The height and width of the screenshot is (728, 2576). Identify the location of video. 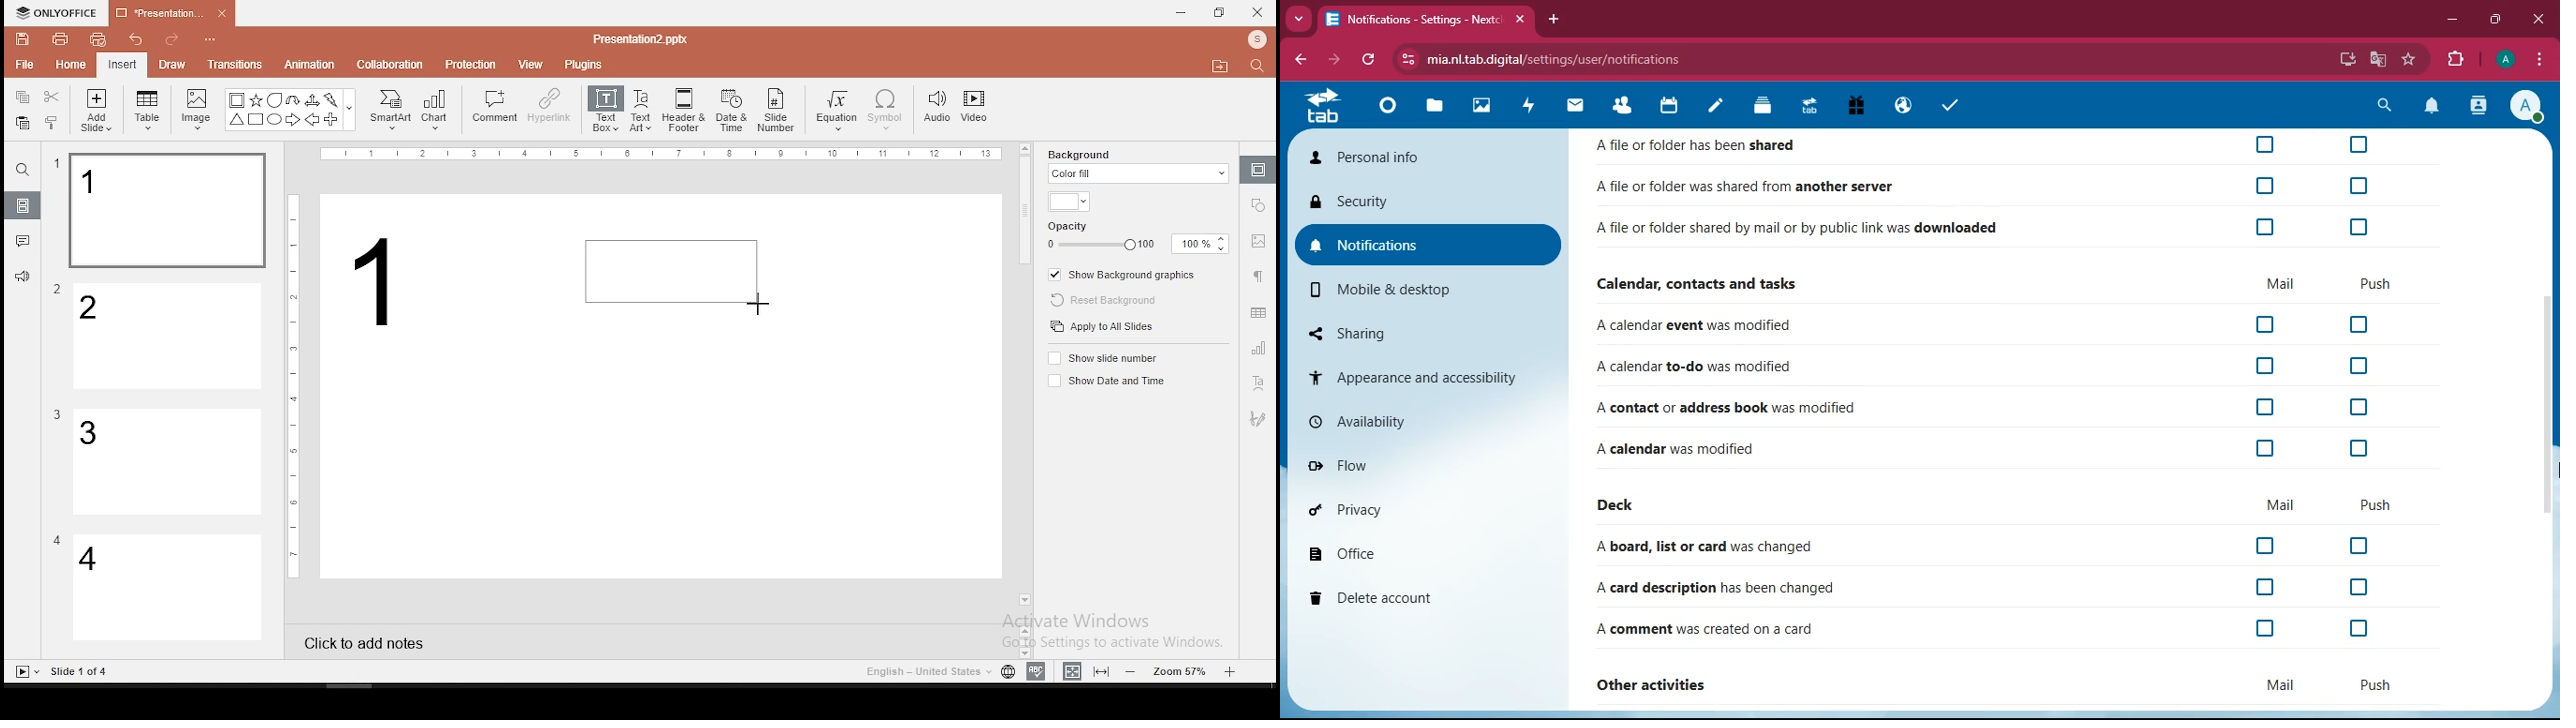
(974, 109).